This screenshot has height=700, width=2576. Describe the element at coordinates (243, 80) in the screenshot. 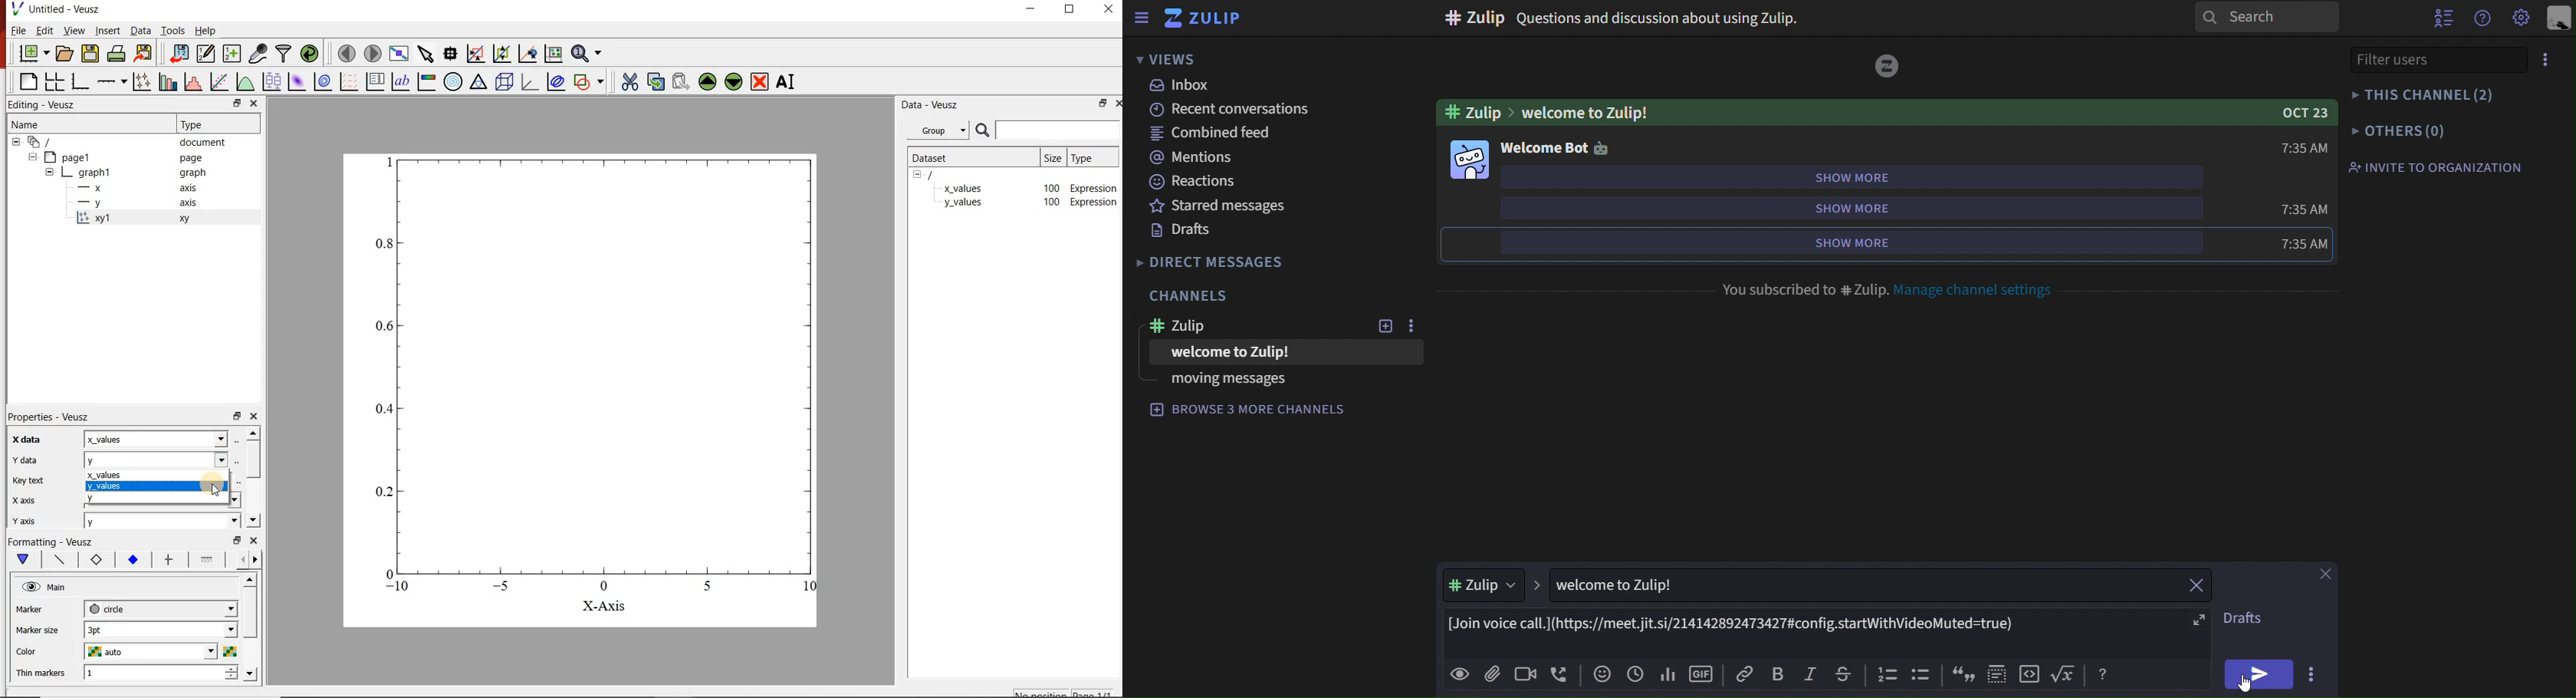

I see `plot a function` at that location.